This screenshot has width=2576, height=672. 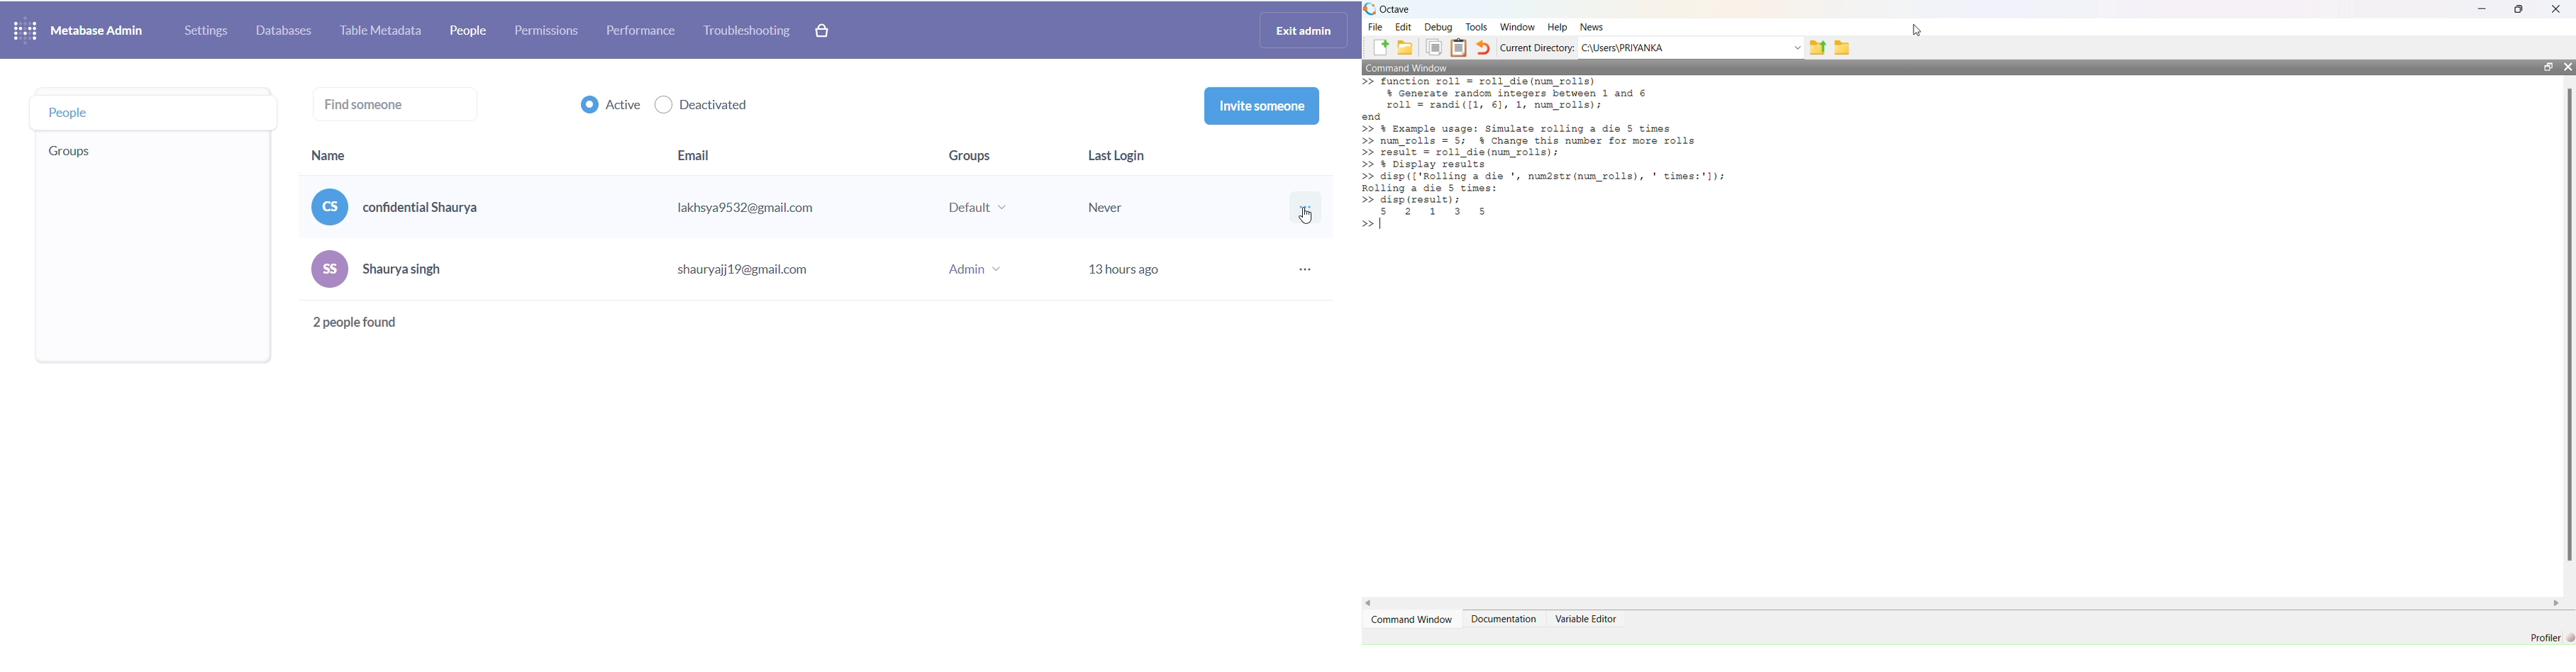 What do you see at coordinates (1478, 27) in the screenshot?
I see `tools` at bounding box center [1478, 27].